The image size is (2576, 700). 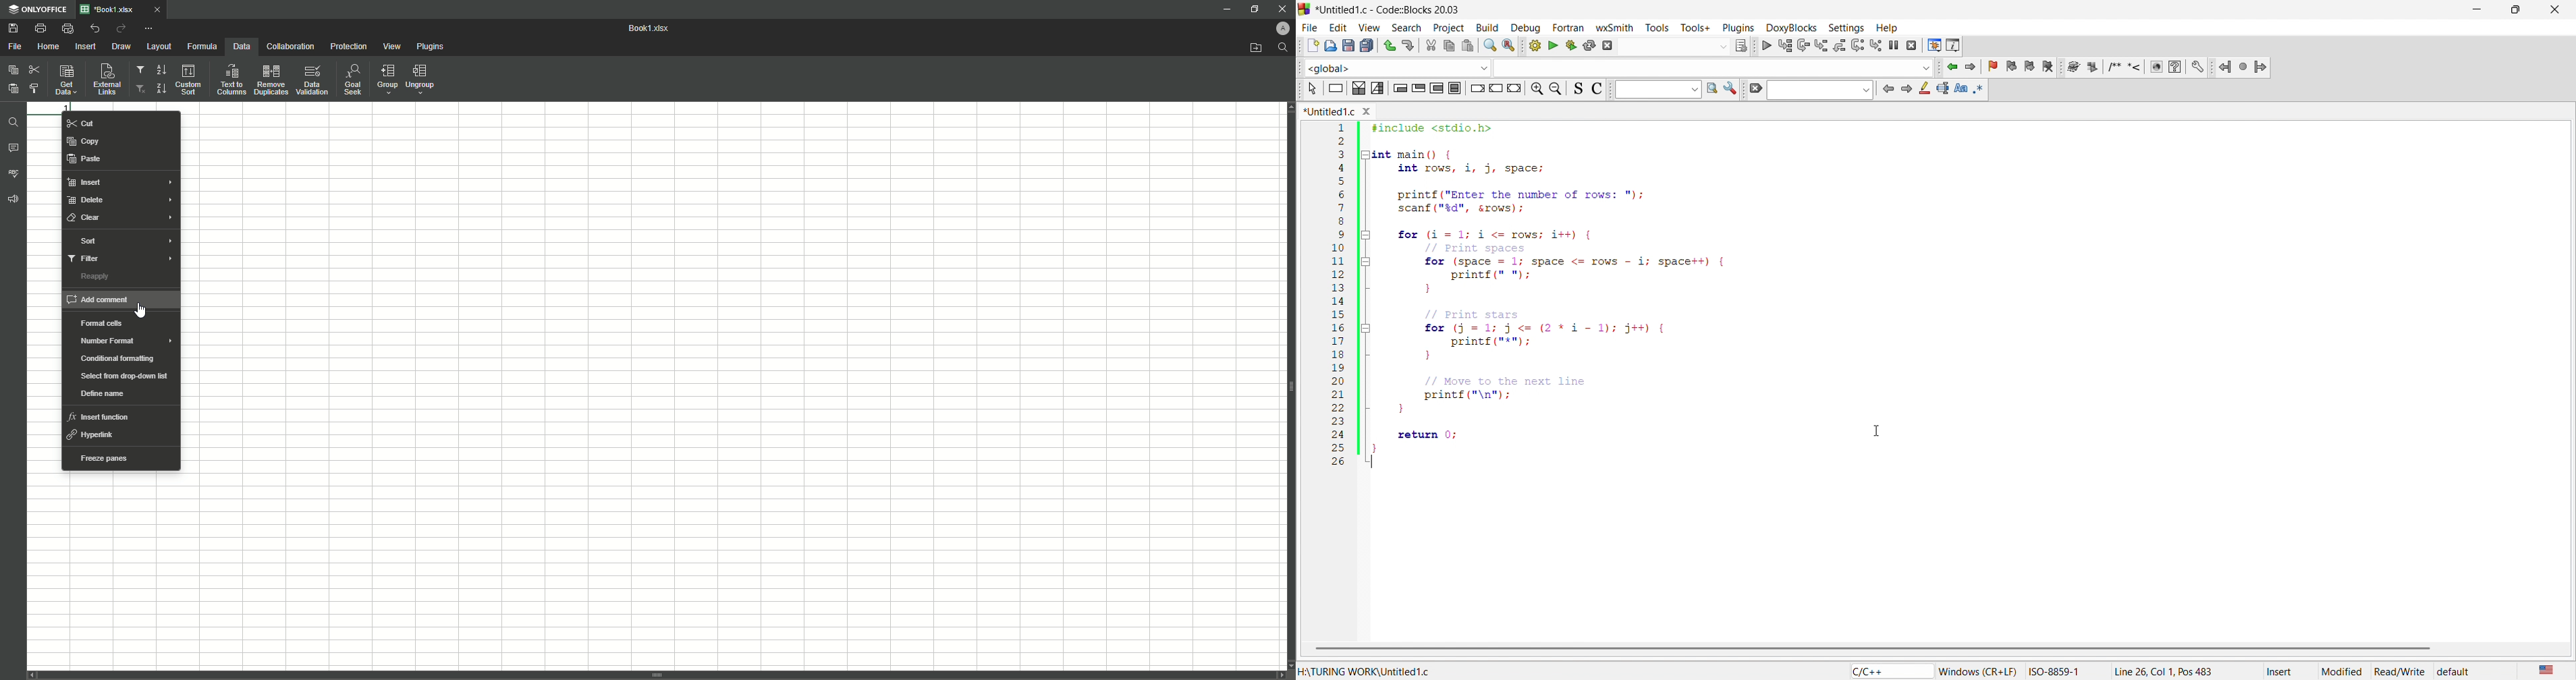 I want to click on search, so click(x=1486, y=45).